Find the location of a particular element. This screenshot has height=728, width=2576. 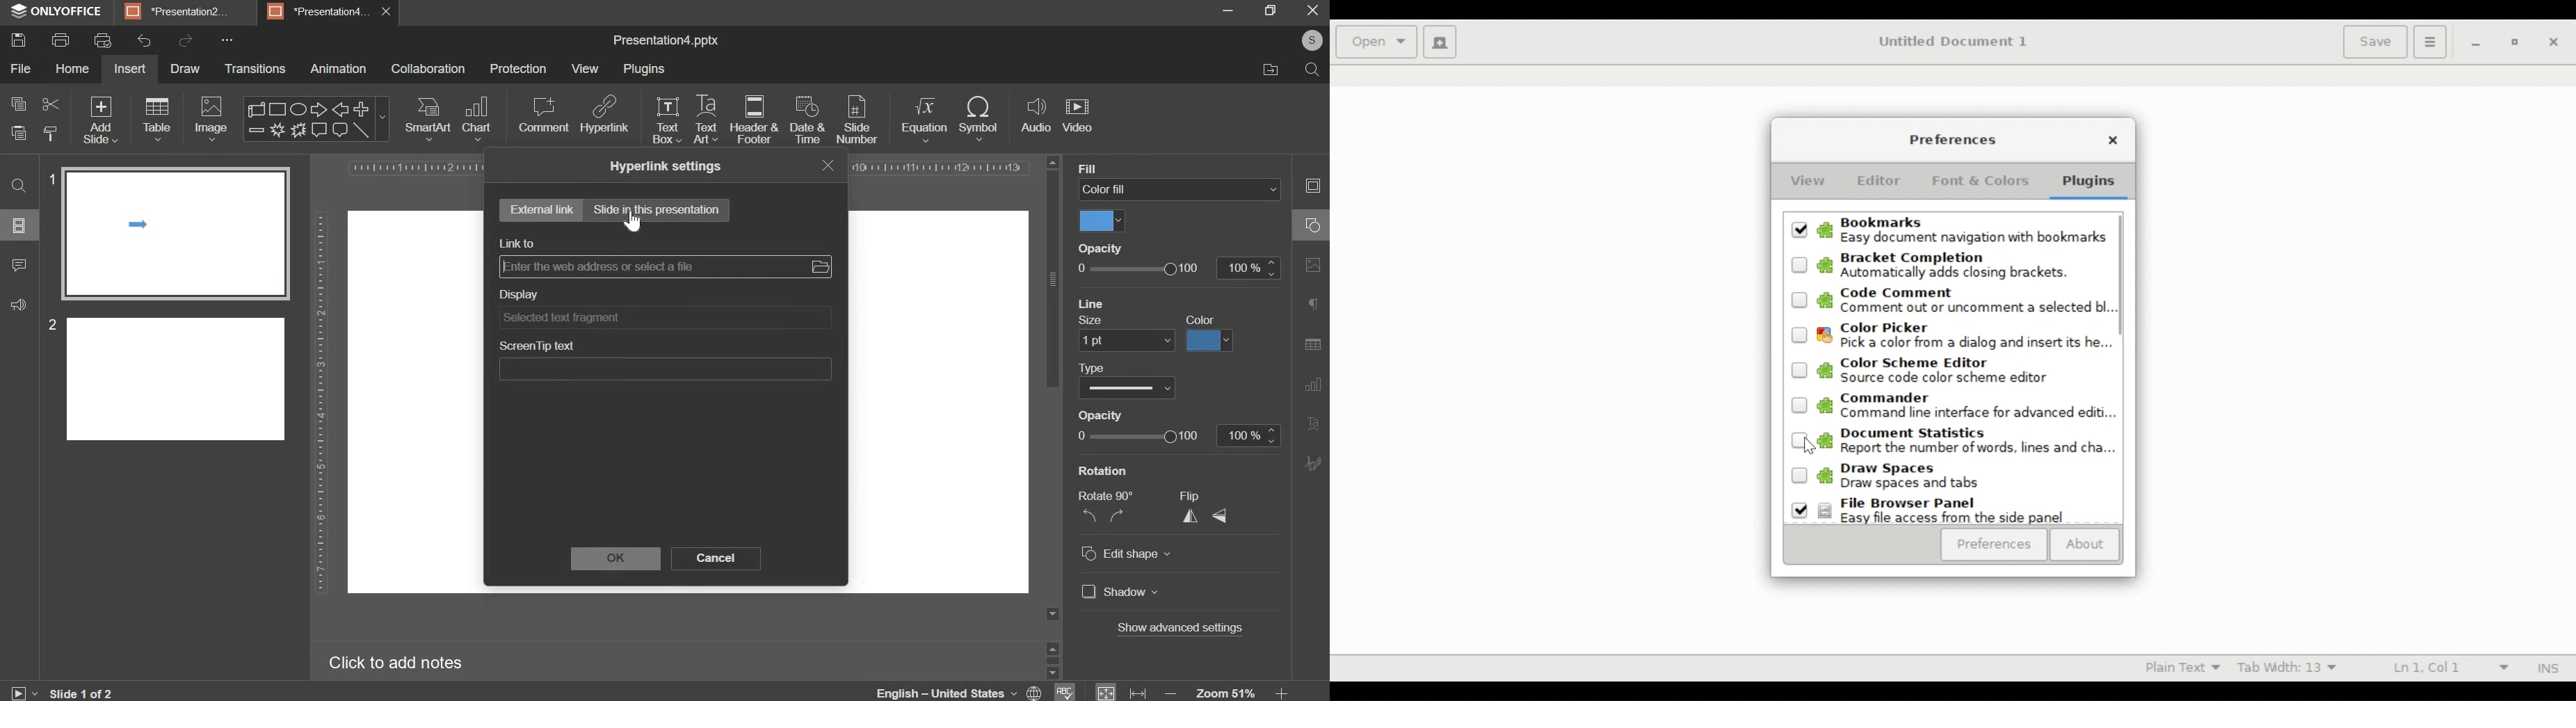

display is located at coordinates (664, 317).